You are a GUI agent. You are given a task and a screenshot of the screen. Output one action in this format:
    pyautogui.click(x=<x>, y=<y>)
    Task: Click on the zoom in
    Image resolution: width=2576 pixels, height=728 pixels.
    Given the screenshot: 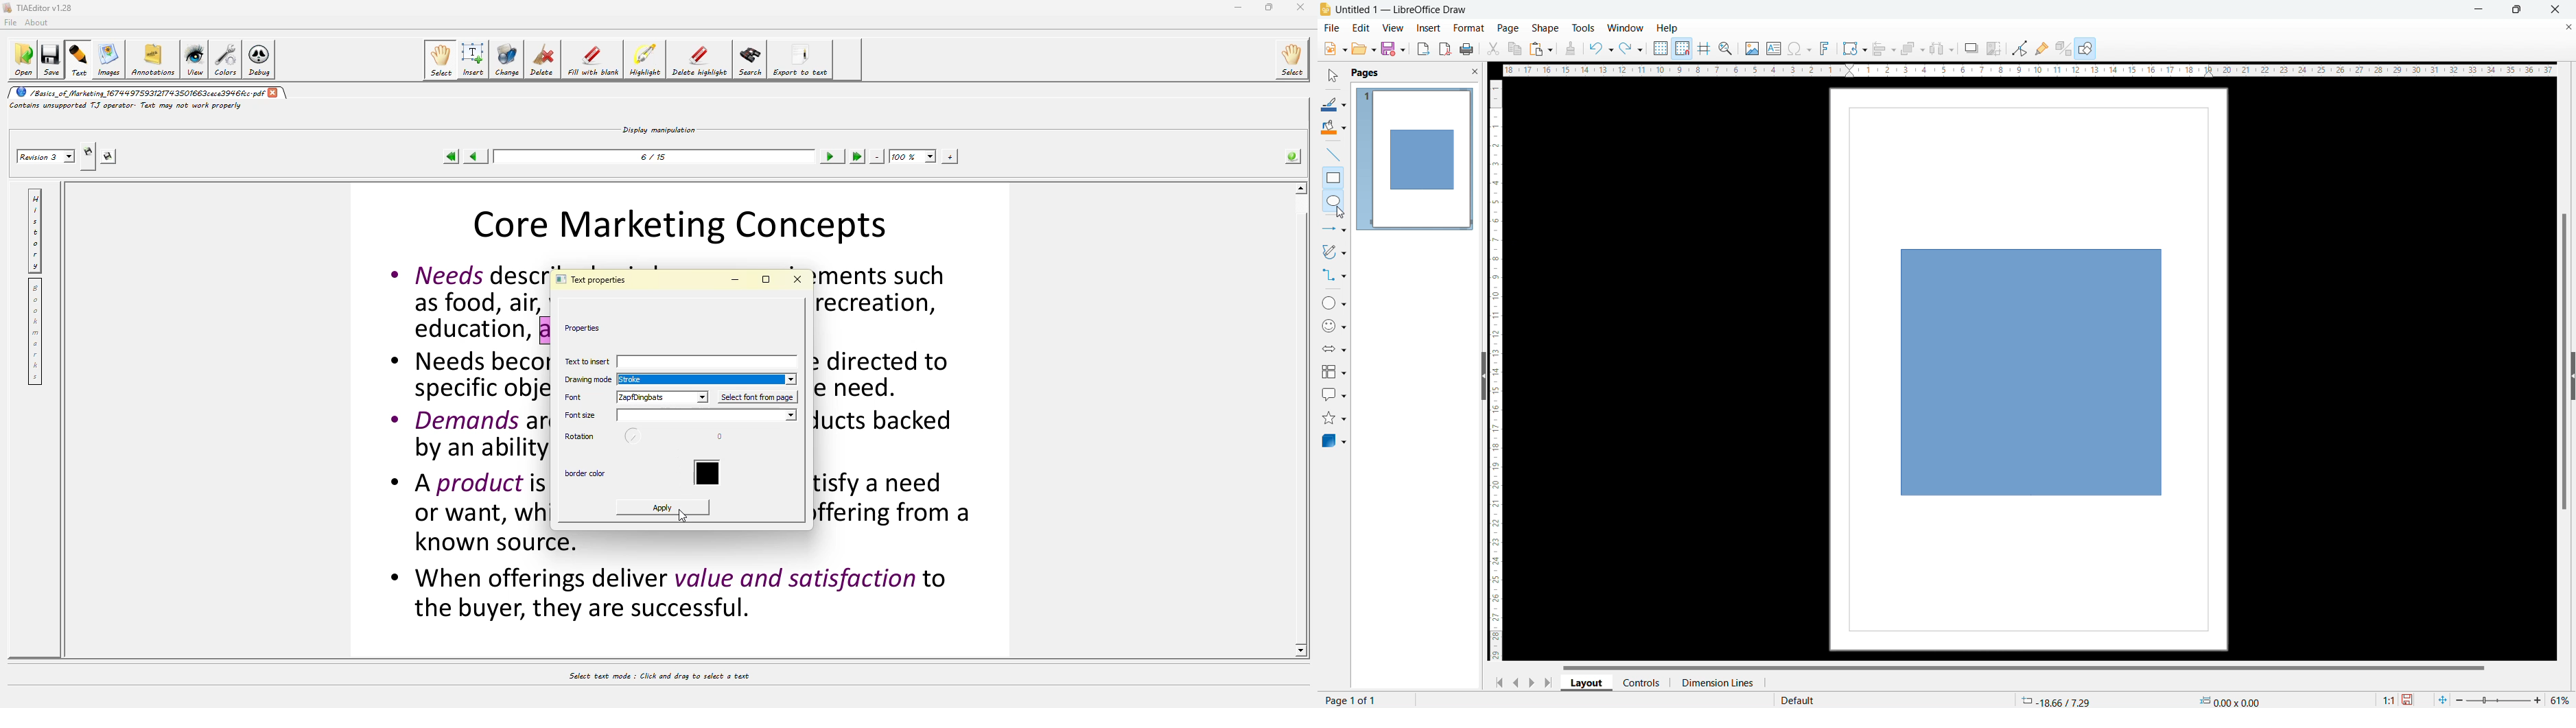 What is the action you would take?
    pyautogui.click(x=2538, y=699)
    